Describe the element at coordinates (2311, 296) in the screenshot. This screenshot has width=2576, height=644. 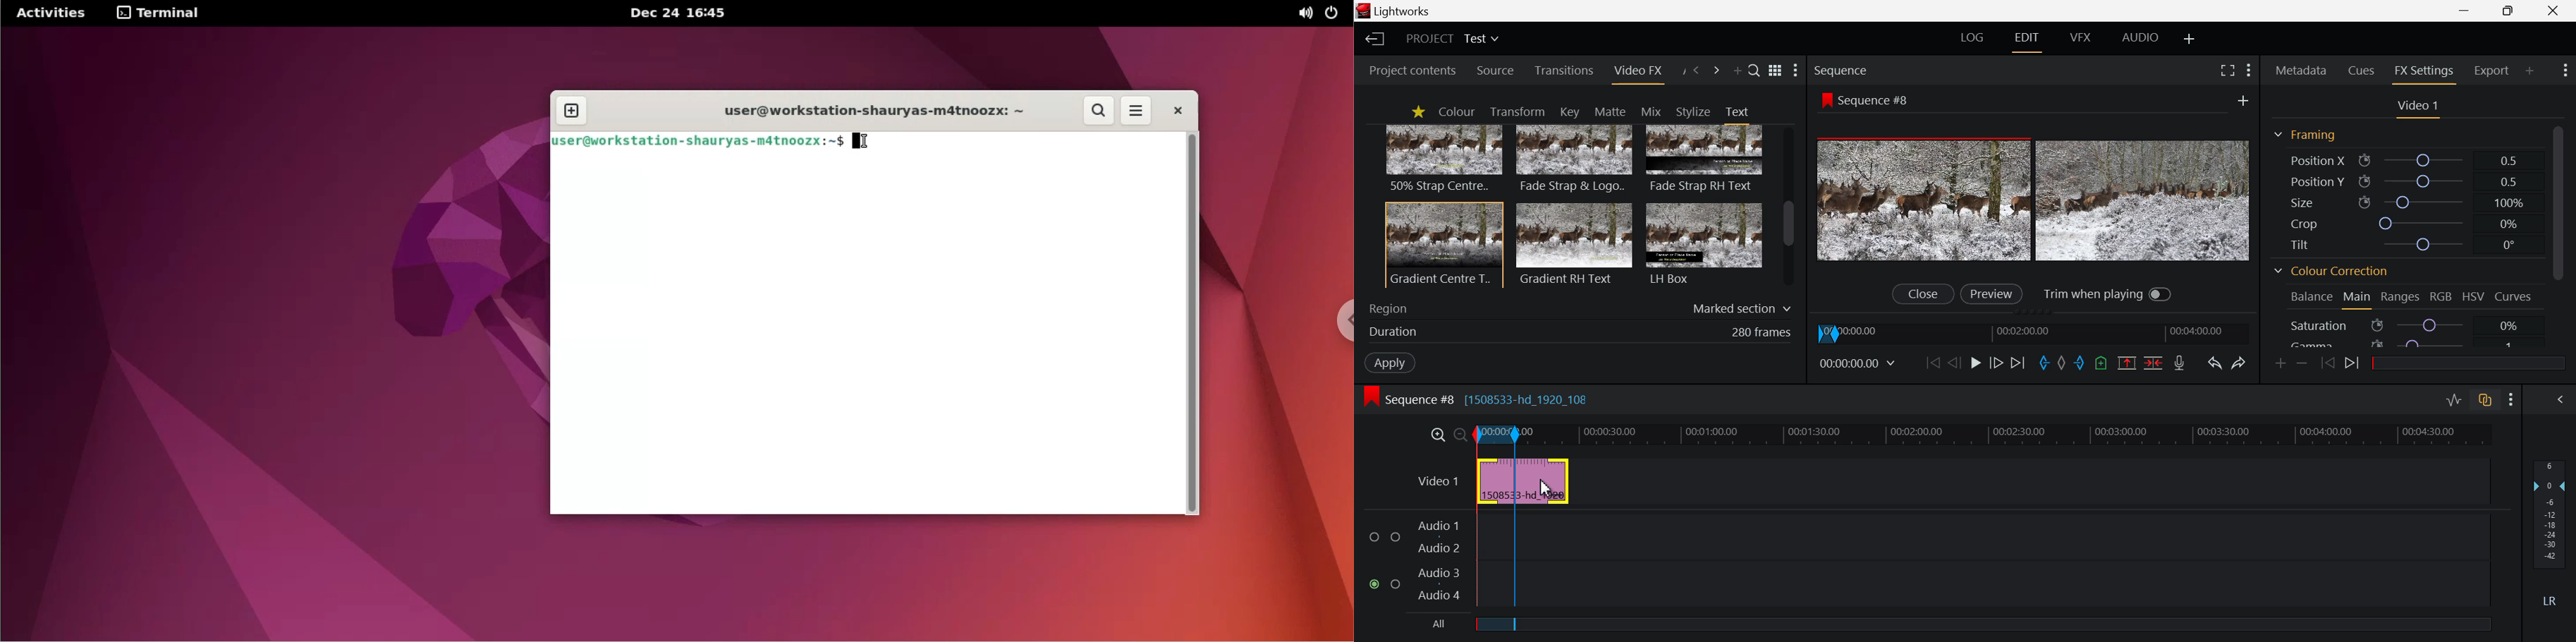
I see `Balance` at that location.